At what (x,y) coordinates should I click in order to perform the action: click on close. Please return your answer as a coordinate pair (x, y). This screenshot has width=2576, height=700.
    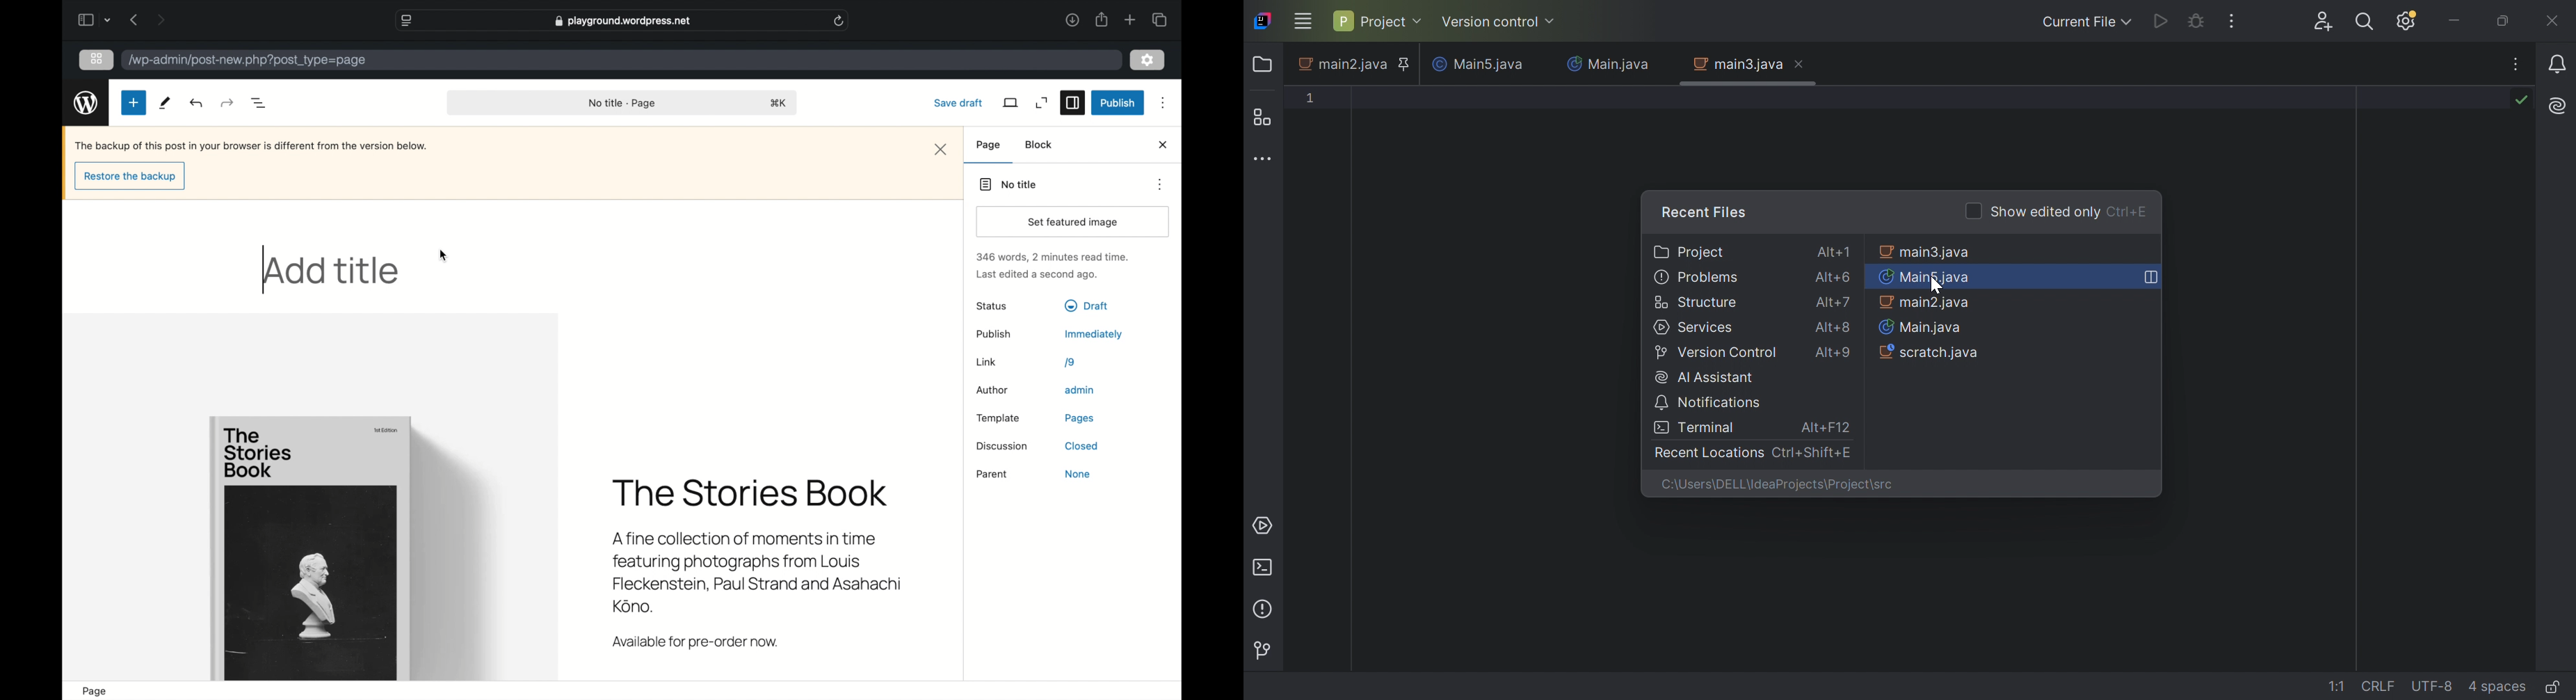
    Looking at the image, I should click on (943, 150).